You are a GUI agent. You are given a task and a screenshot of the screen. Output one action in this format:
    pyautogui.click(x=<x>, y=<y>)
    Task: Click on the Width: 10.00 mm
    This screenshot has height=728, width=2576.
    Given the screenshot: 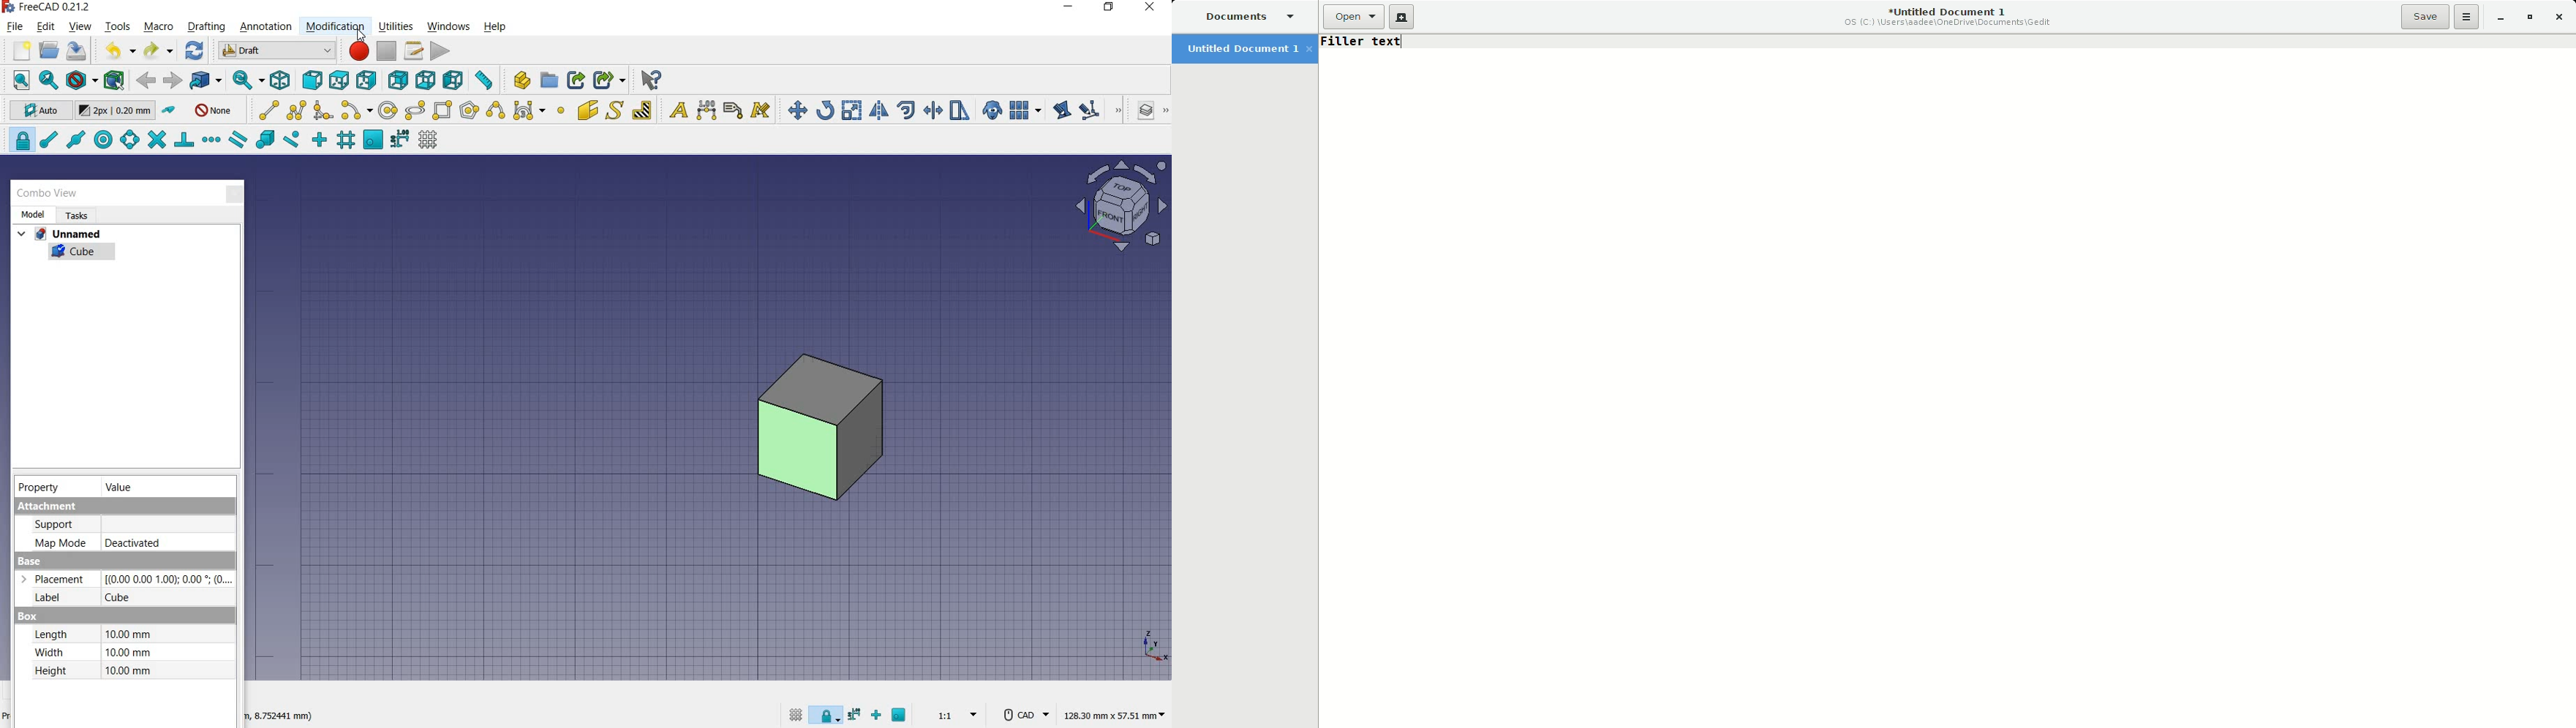 What is the action you would take?
    pyautogui.click(x=92, y=653)
    